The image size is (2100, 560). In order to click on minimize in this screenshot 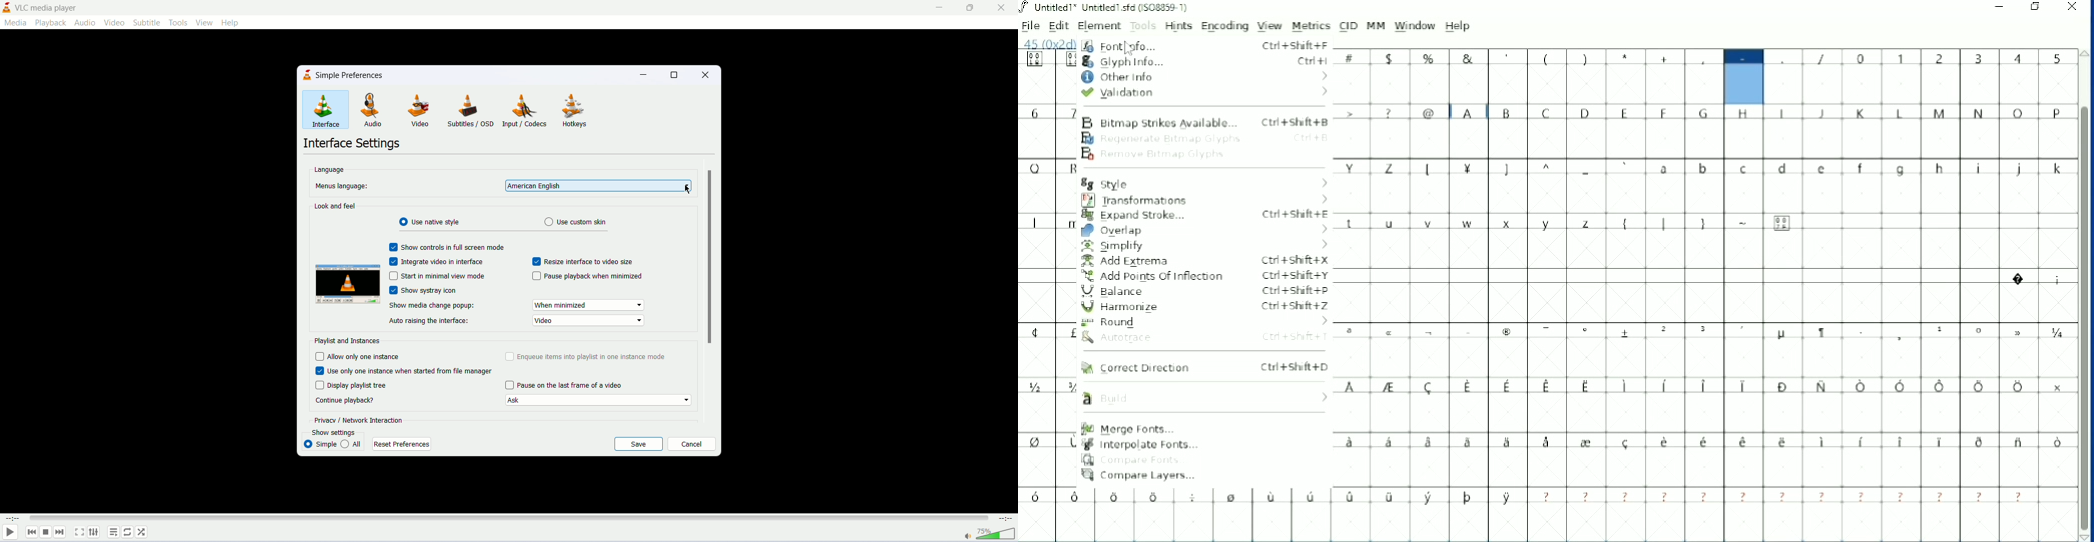, I will do `click(935, 10)`.